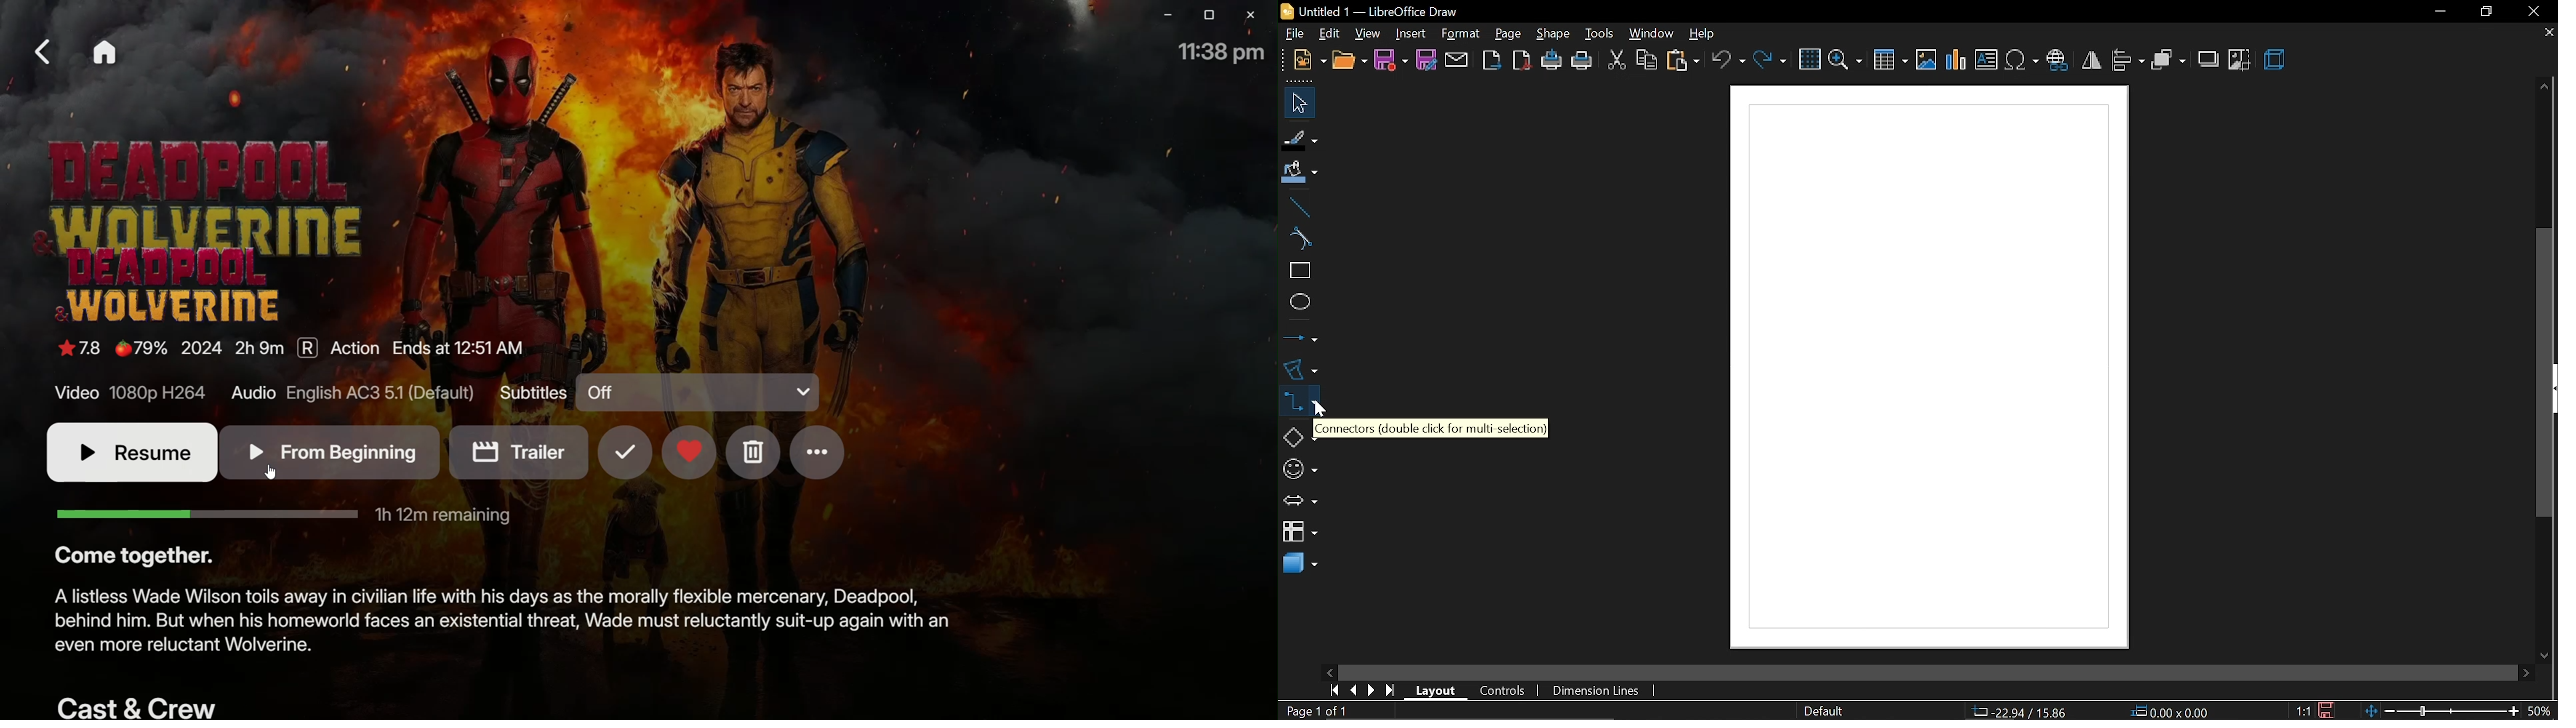 Image resolution: width=2576 pixels, height=728 pixels. Describe the element at coordinates (2275, 62) in the screenshot. I see `3d effect` at that location.